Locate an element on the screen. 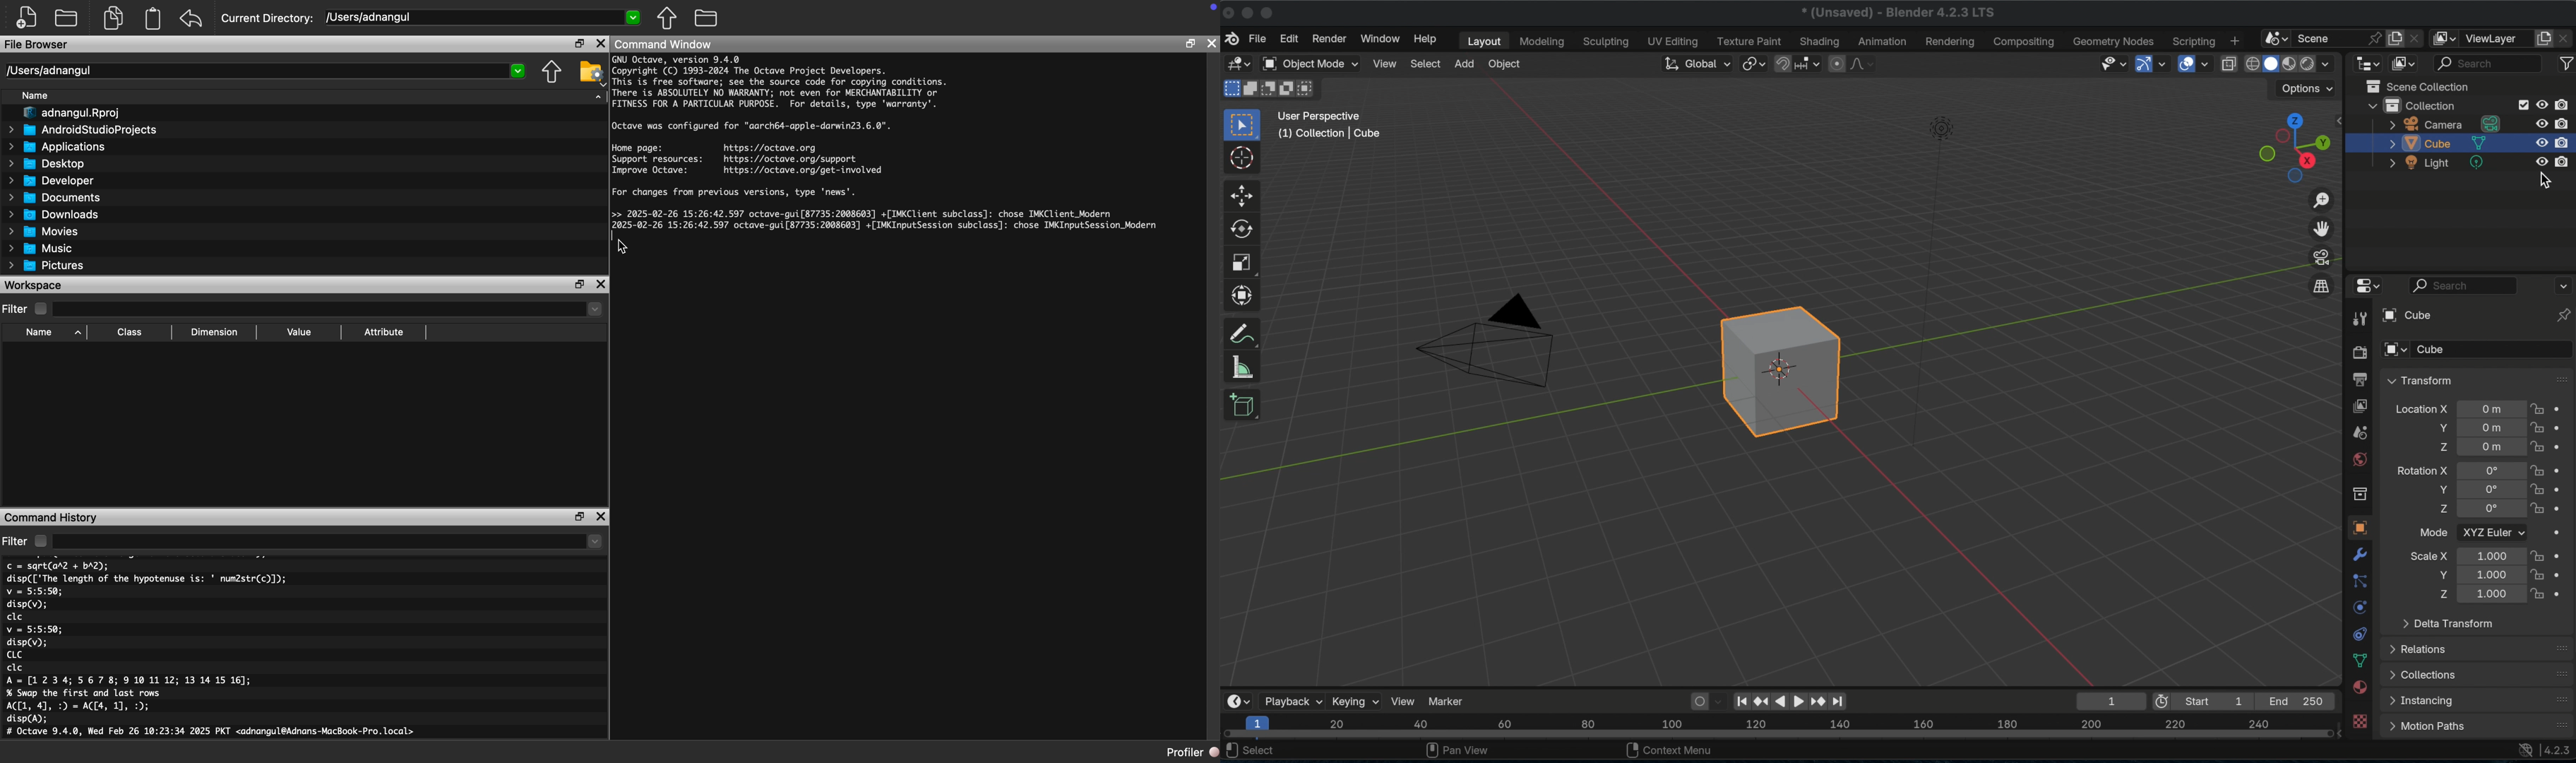  Y Axis is located at coordinates (1469, 441).